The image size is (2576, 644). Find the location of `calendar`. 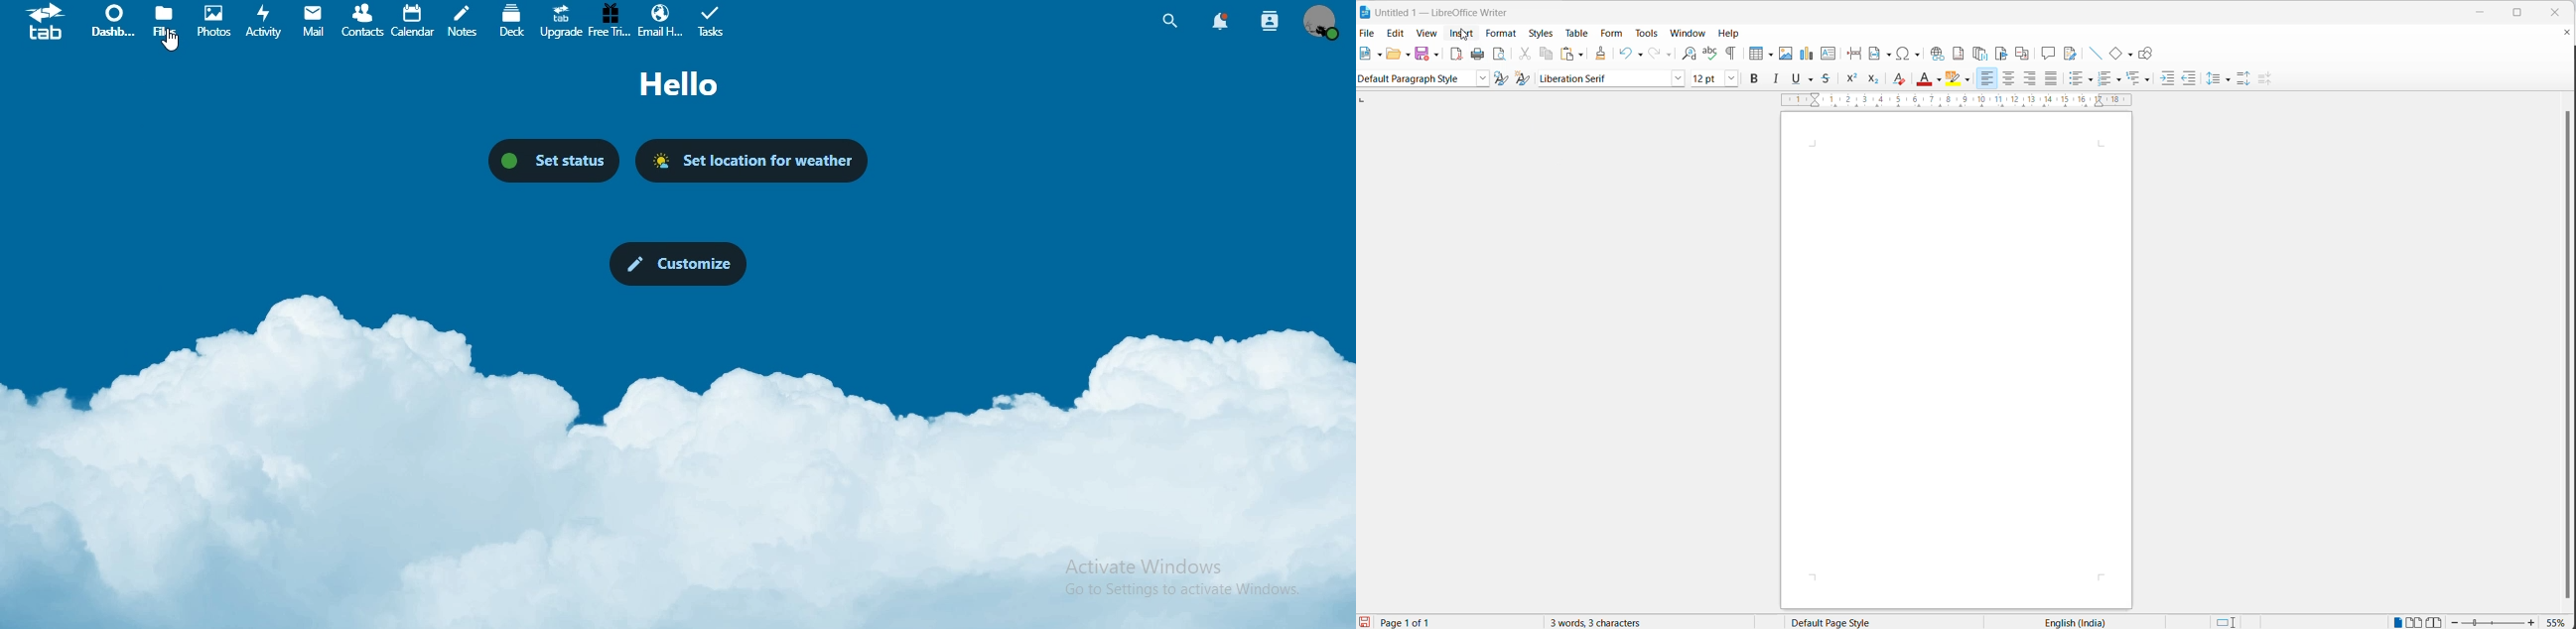

calendar is located at coordinates (414, 20).